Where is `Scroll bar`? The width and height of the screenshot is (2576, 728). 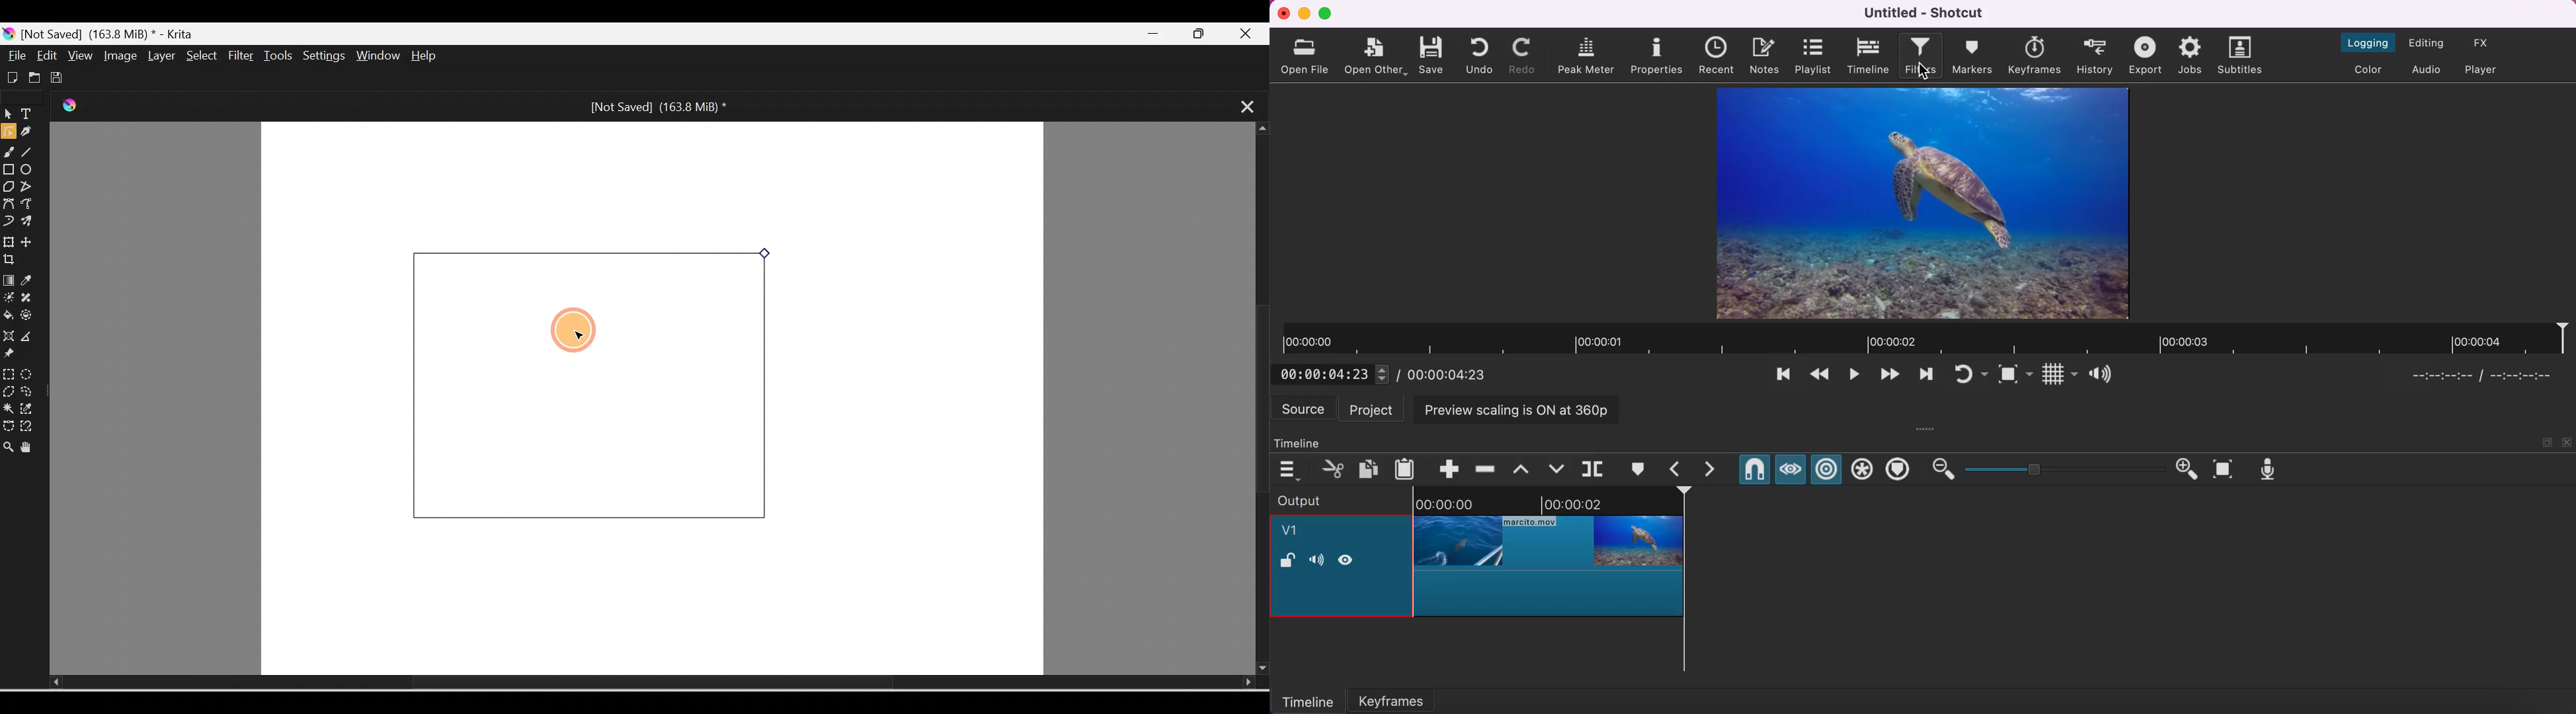 Scroll bar is located at coordinates (1257, 399).